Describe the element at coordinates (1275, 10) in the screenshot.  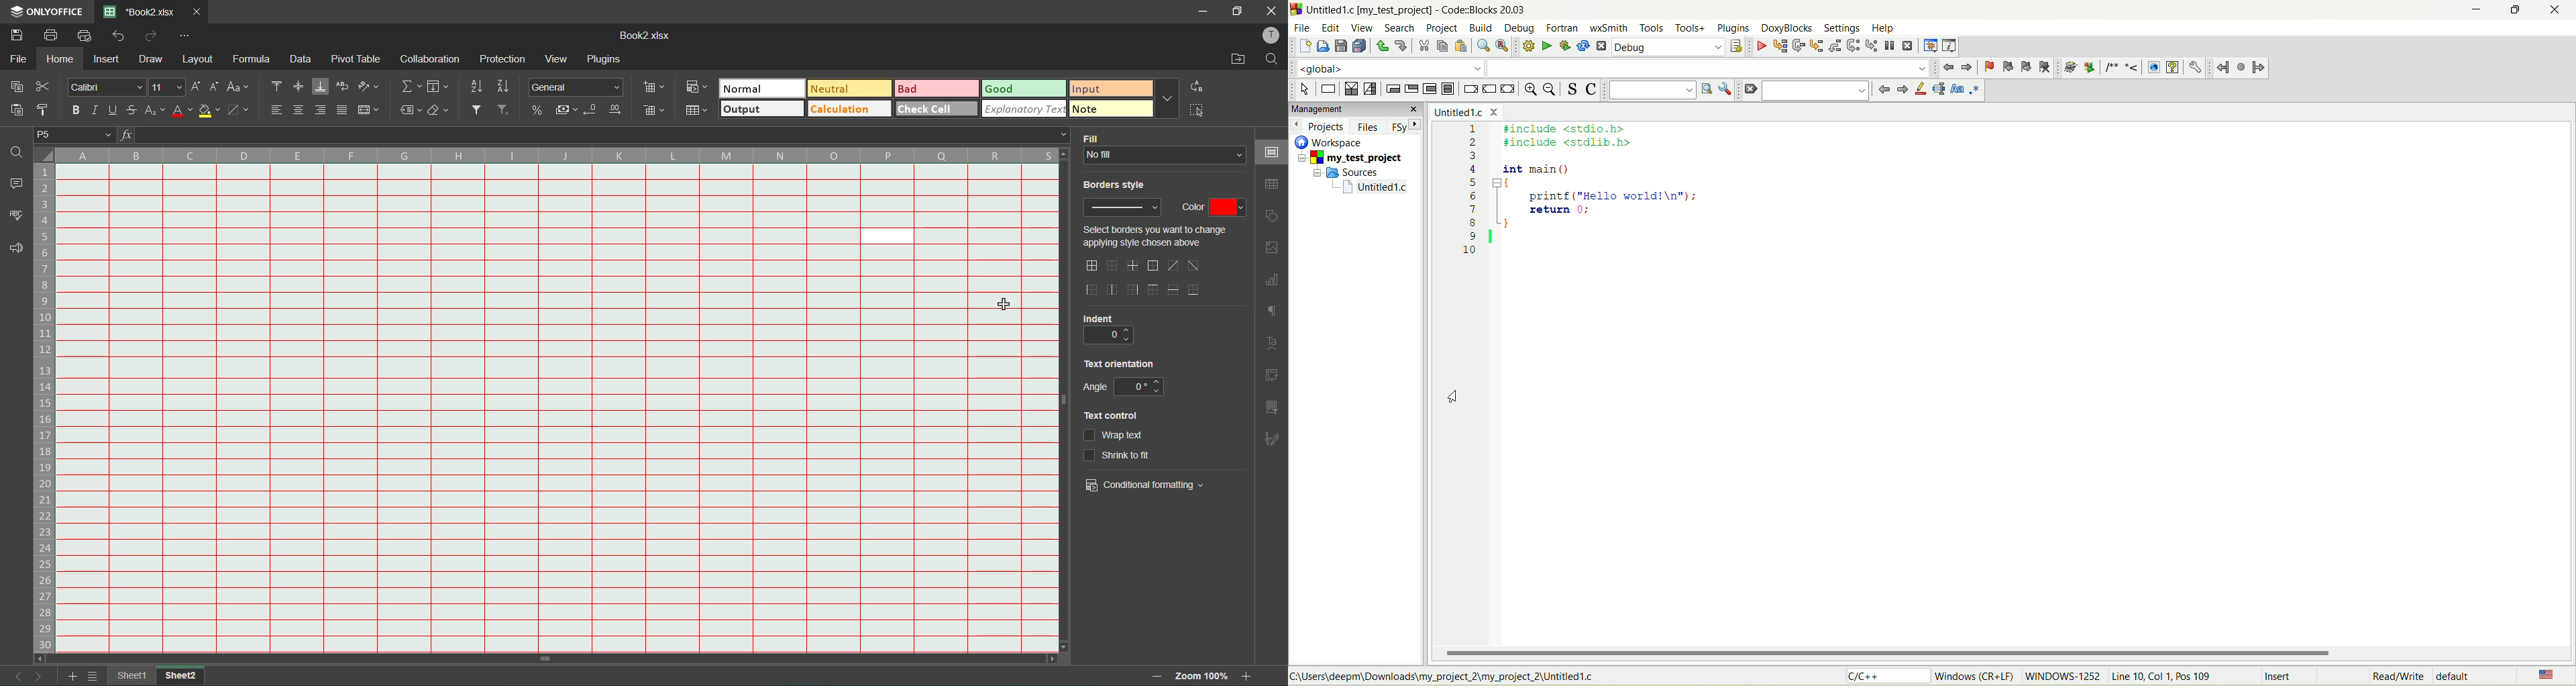
I see `close` at that location.